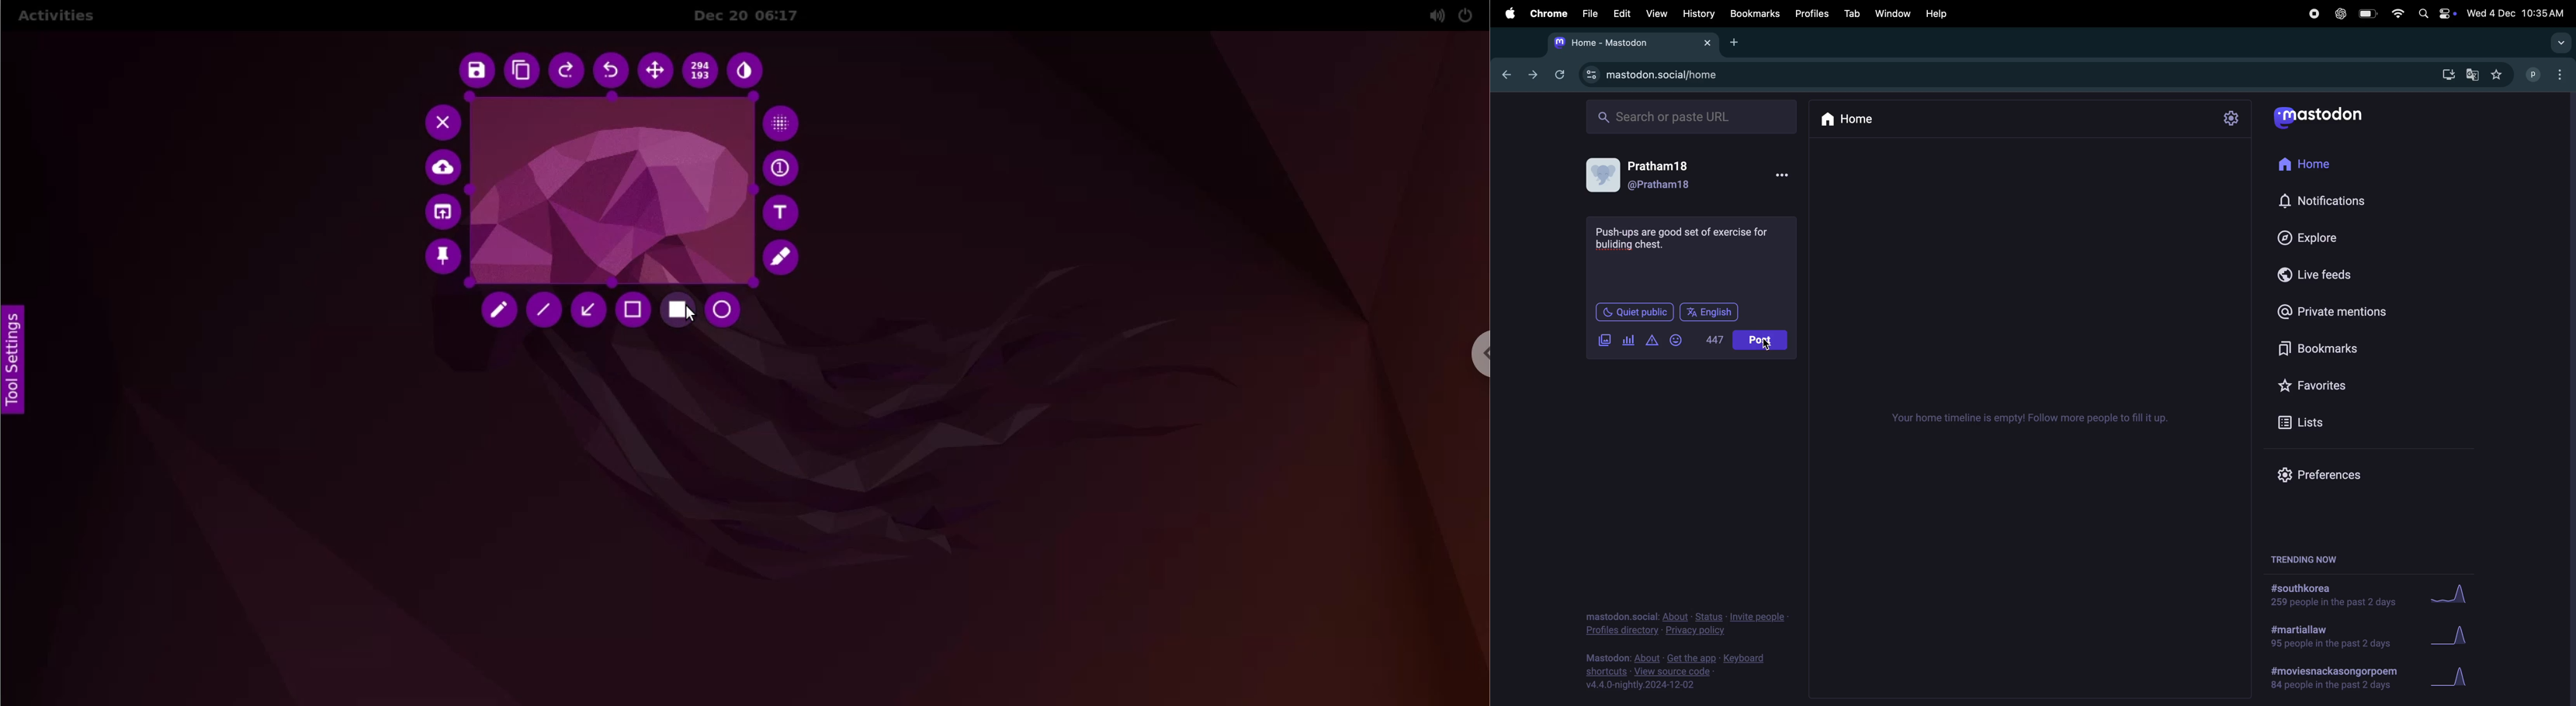  I want to click on time line, so click(2030, 419).